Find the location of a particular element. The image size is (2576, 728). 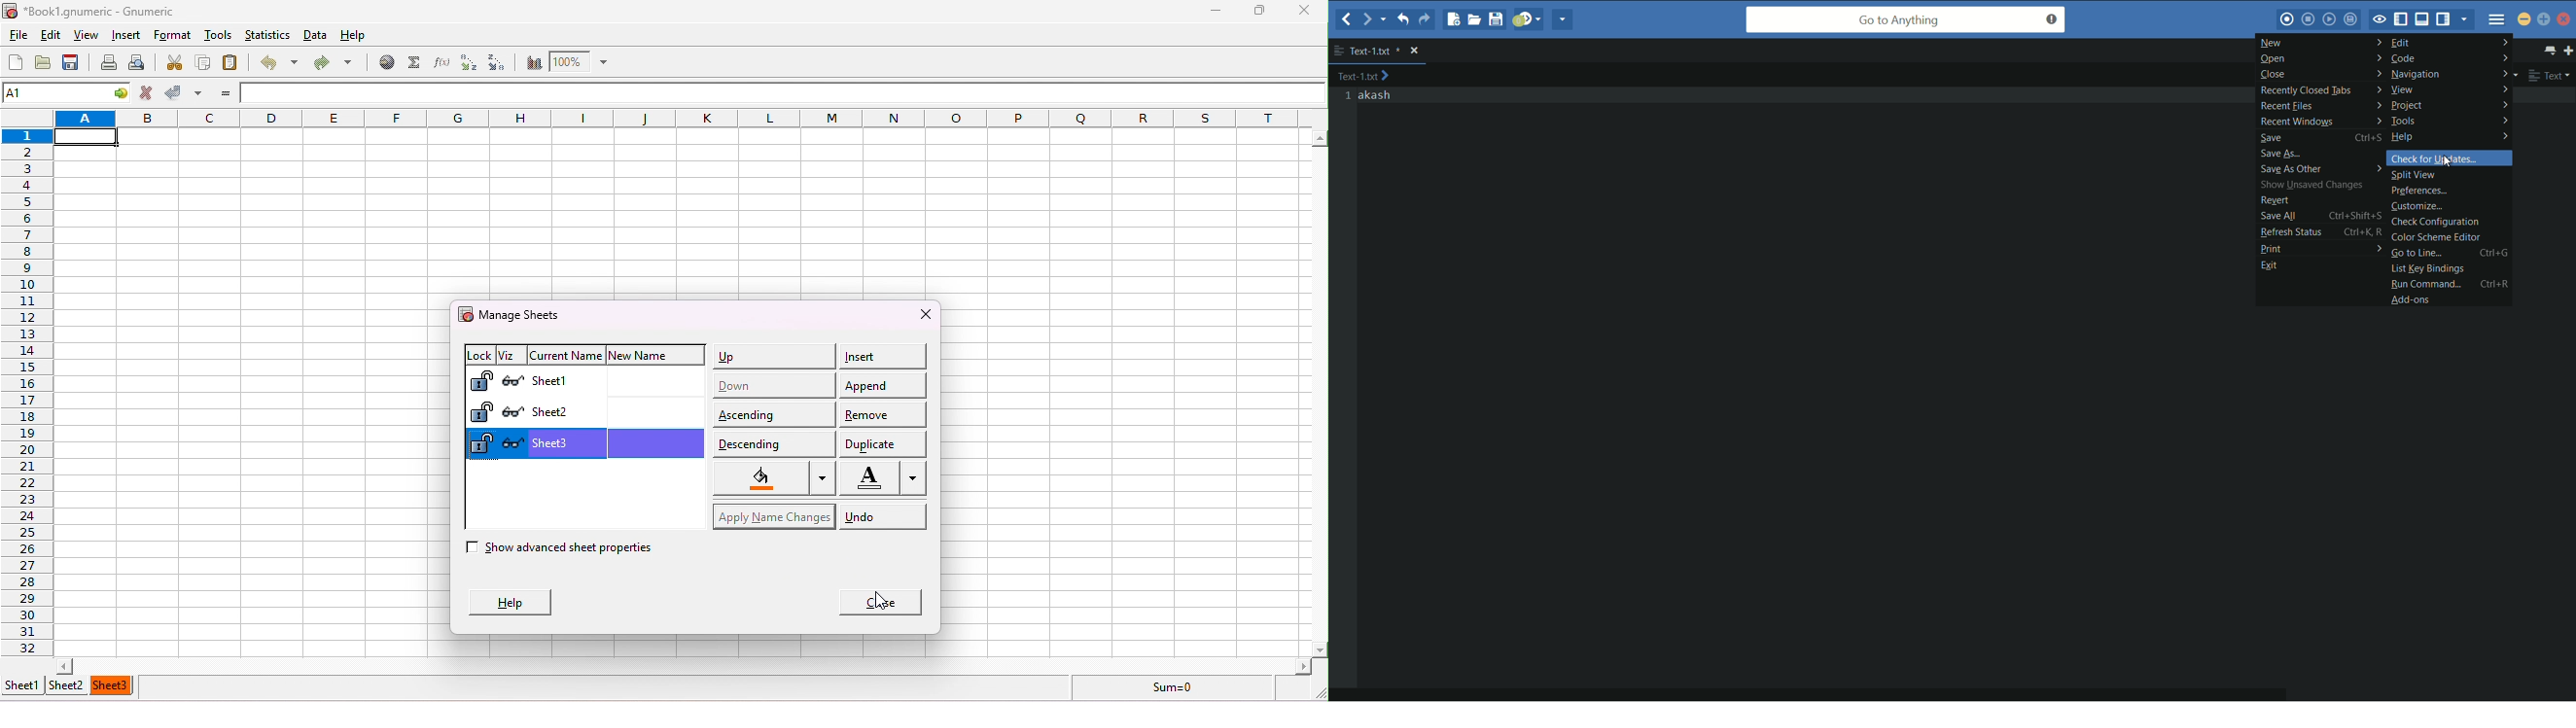

print preview is located at coordinates (144, 63).